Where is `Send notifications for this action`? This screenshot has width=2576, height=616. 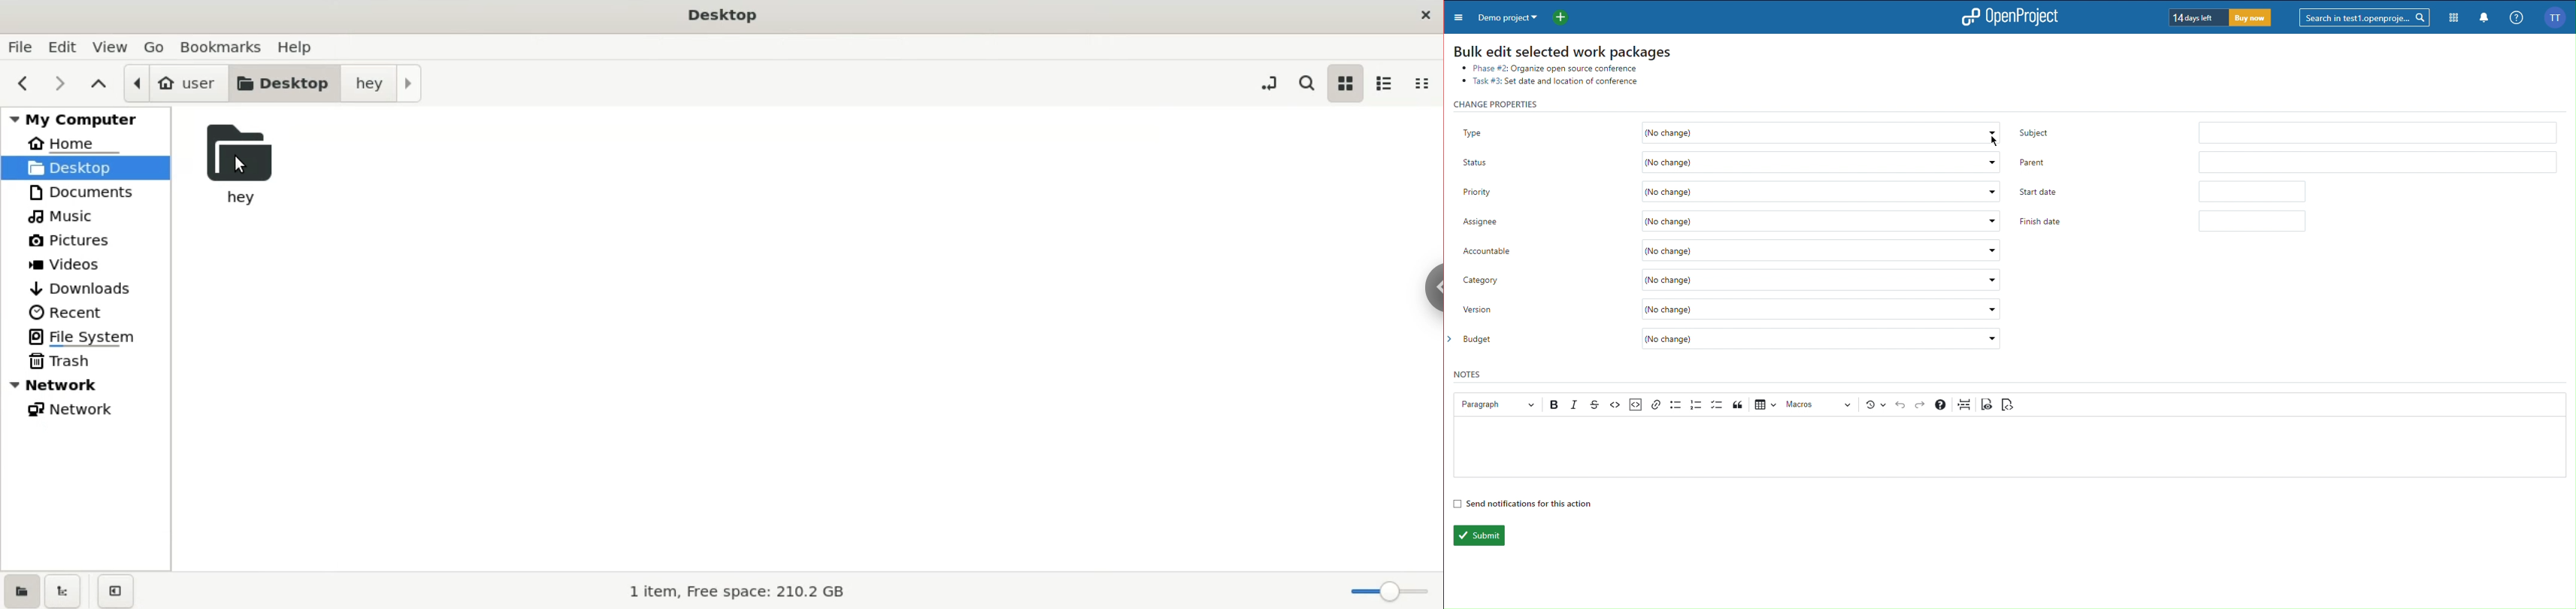
Send notifications for this action is located at coordinates (1522, 503).